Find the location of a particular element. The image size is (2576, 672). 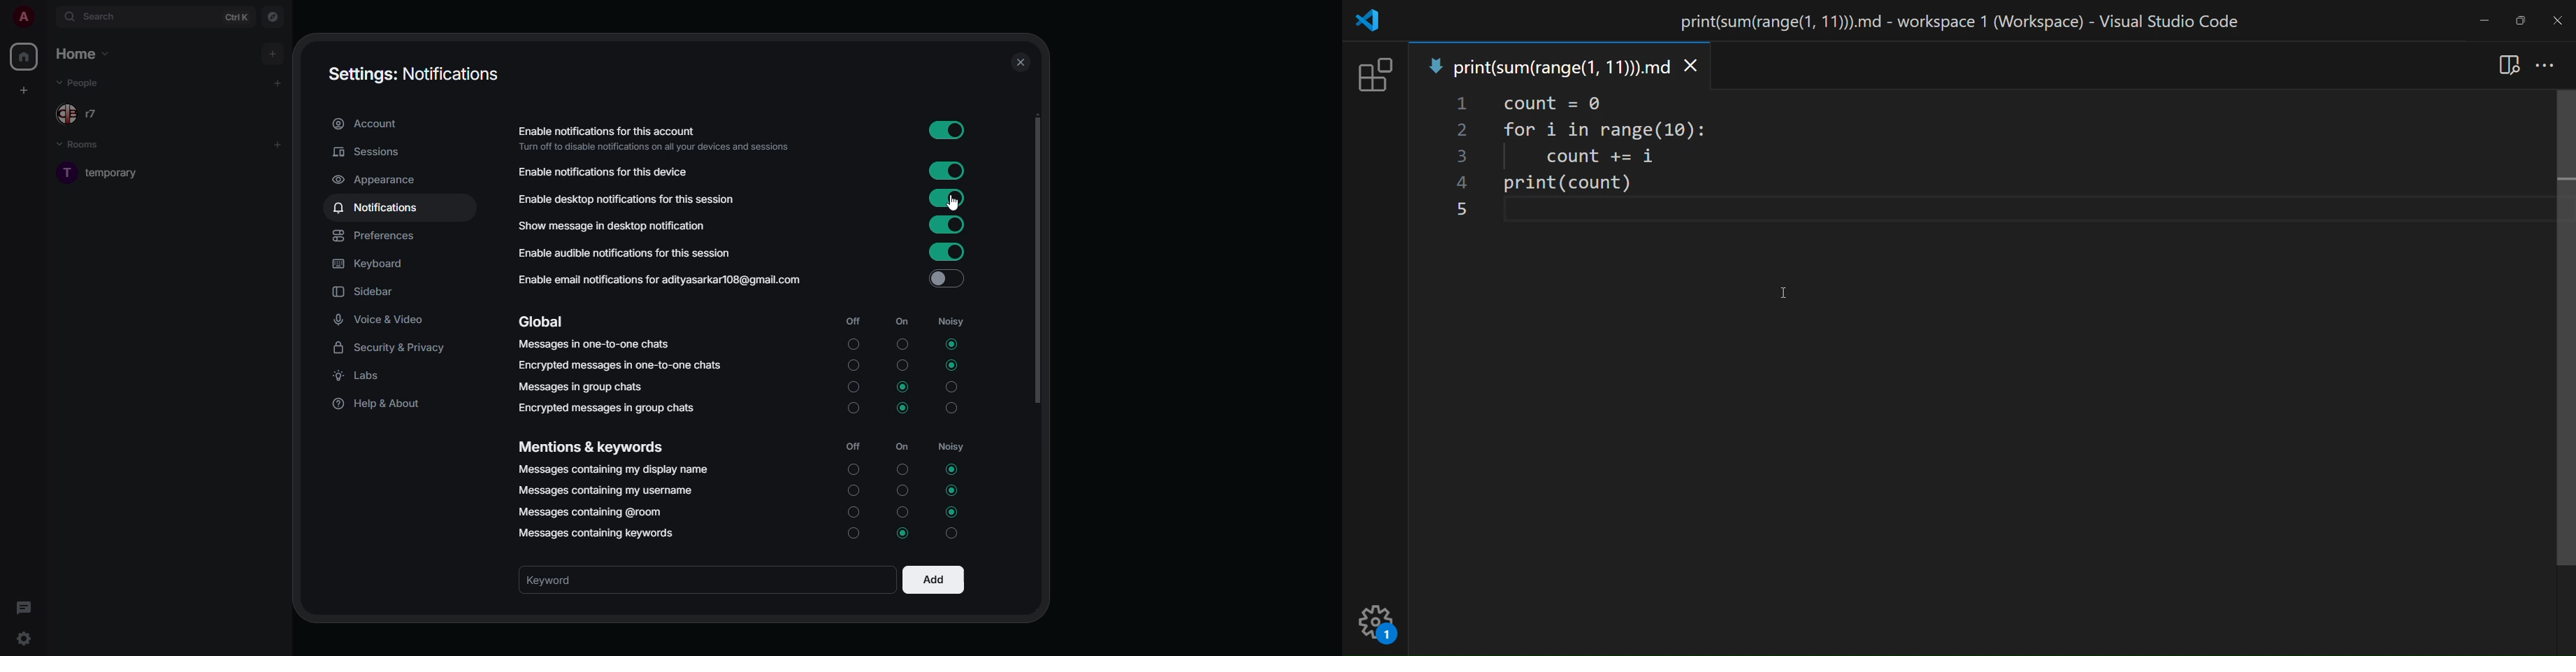

maximize is located at coordinates (2517, 21).